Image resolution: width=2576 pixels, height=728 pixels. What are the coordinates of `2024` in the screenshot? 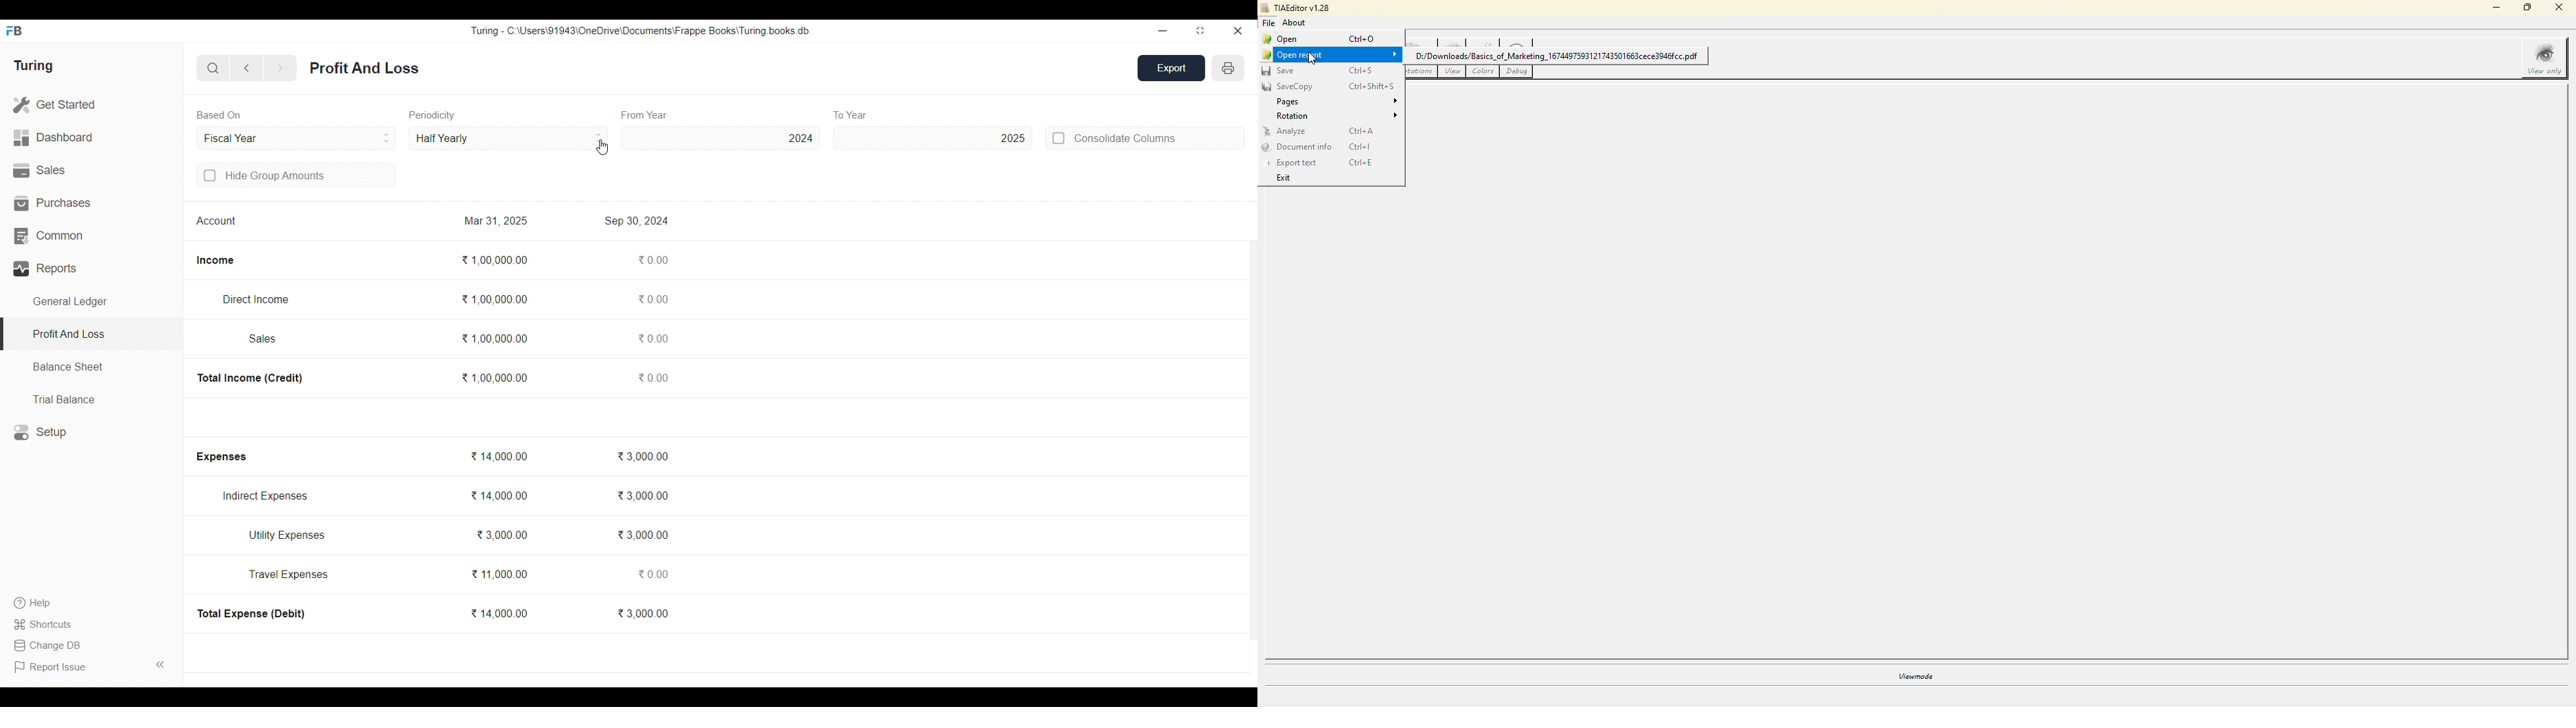 It's located at (720, 138).